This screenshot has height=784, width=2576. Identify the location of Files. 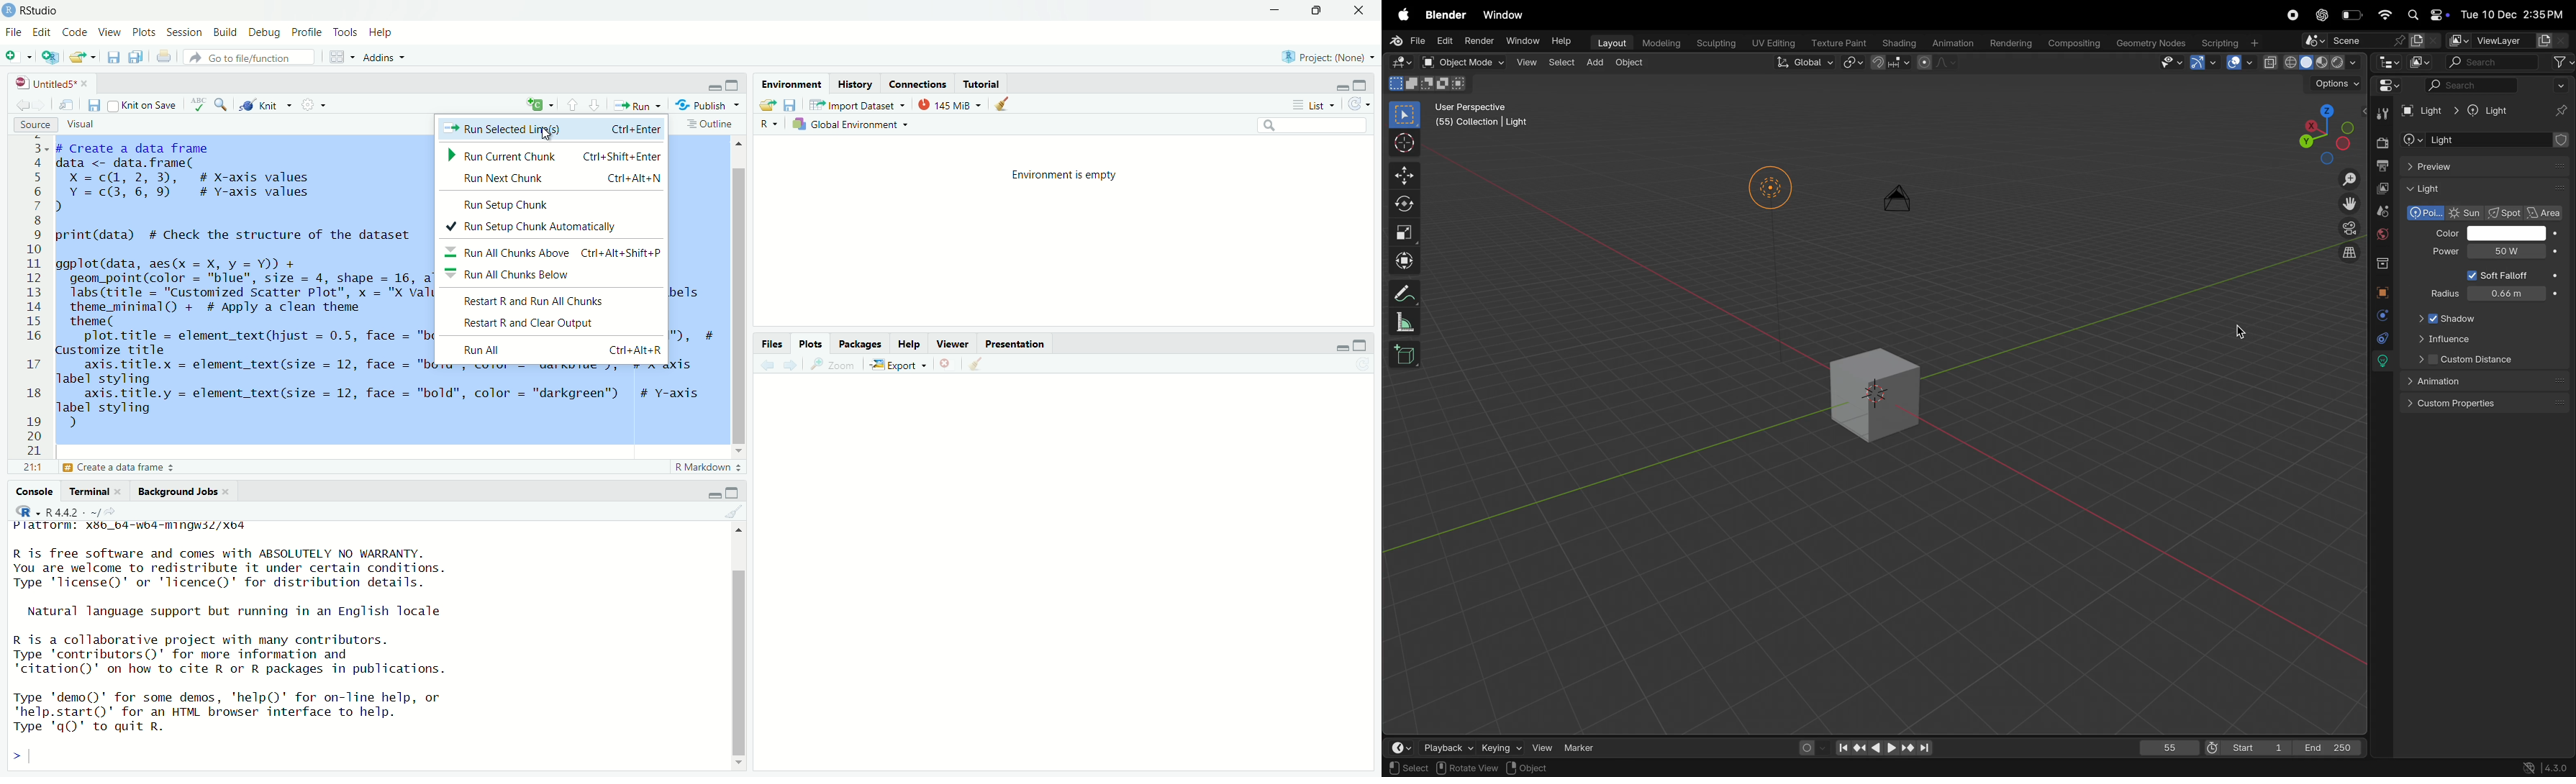
(777, 345).